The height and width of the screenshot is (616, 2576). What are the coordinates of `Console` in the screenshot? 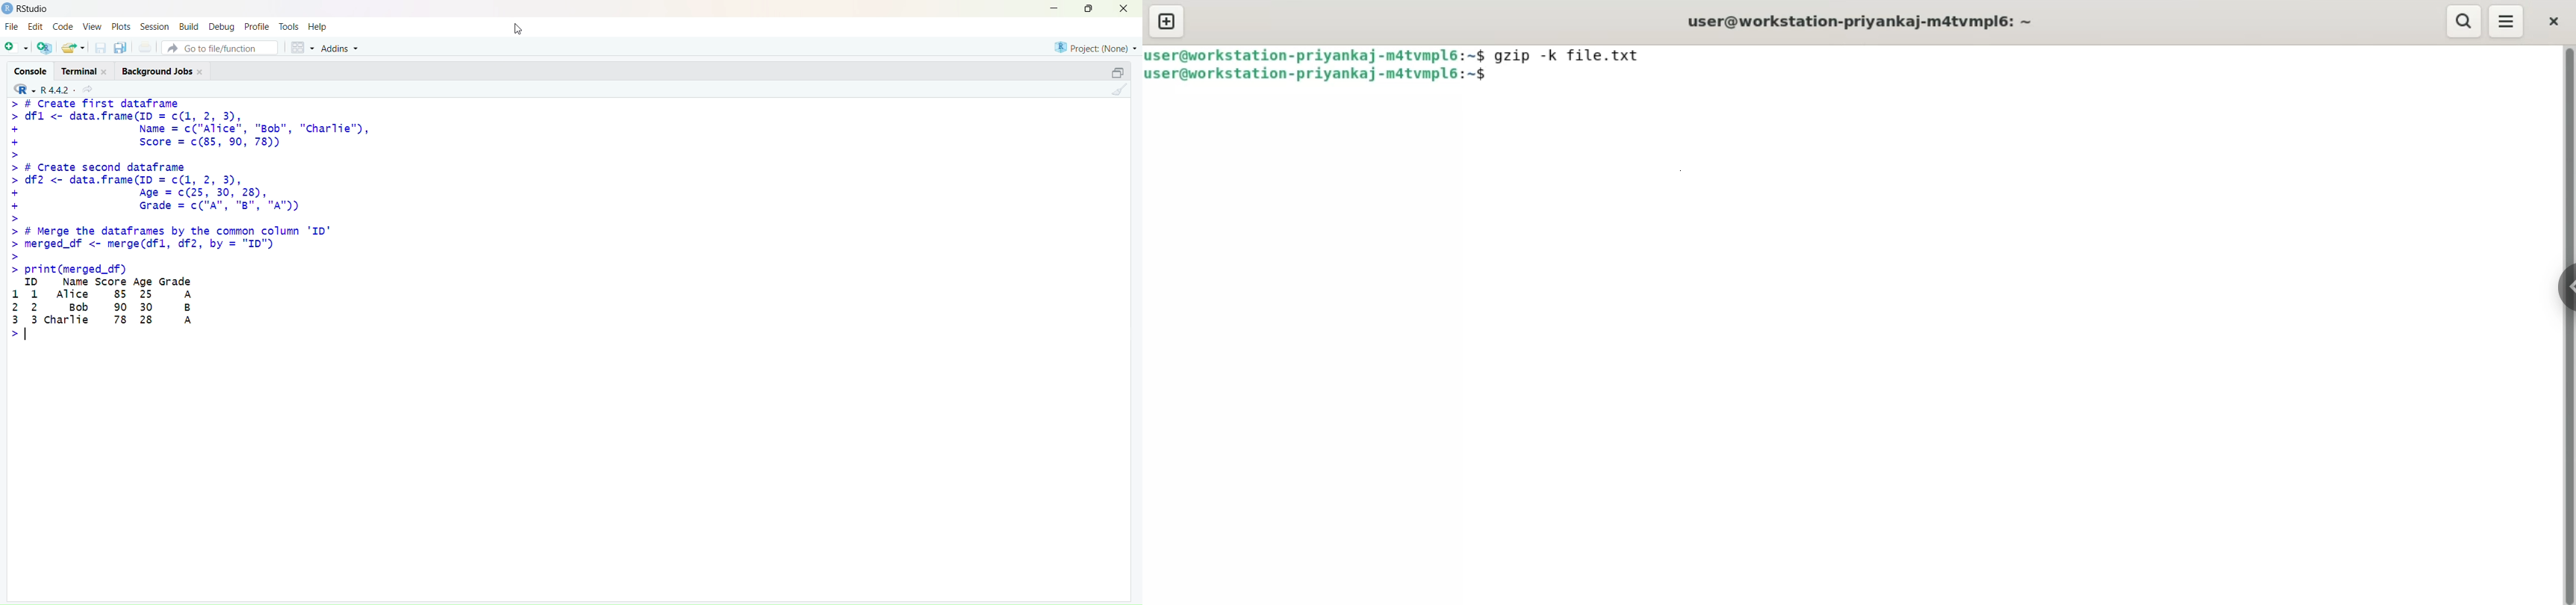 It's located at (31, 70).